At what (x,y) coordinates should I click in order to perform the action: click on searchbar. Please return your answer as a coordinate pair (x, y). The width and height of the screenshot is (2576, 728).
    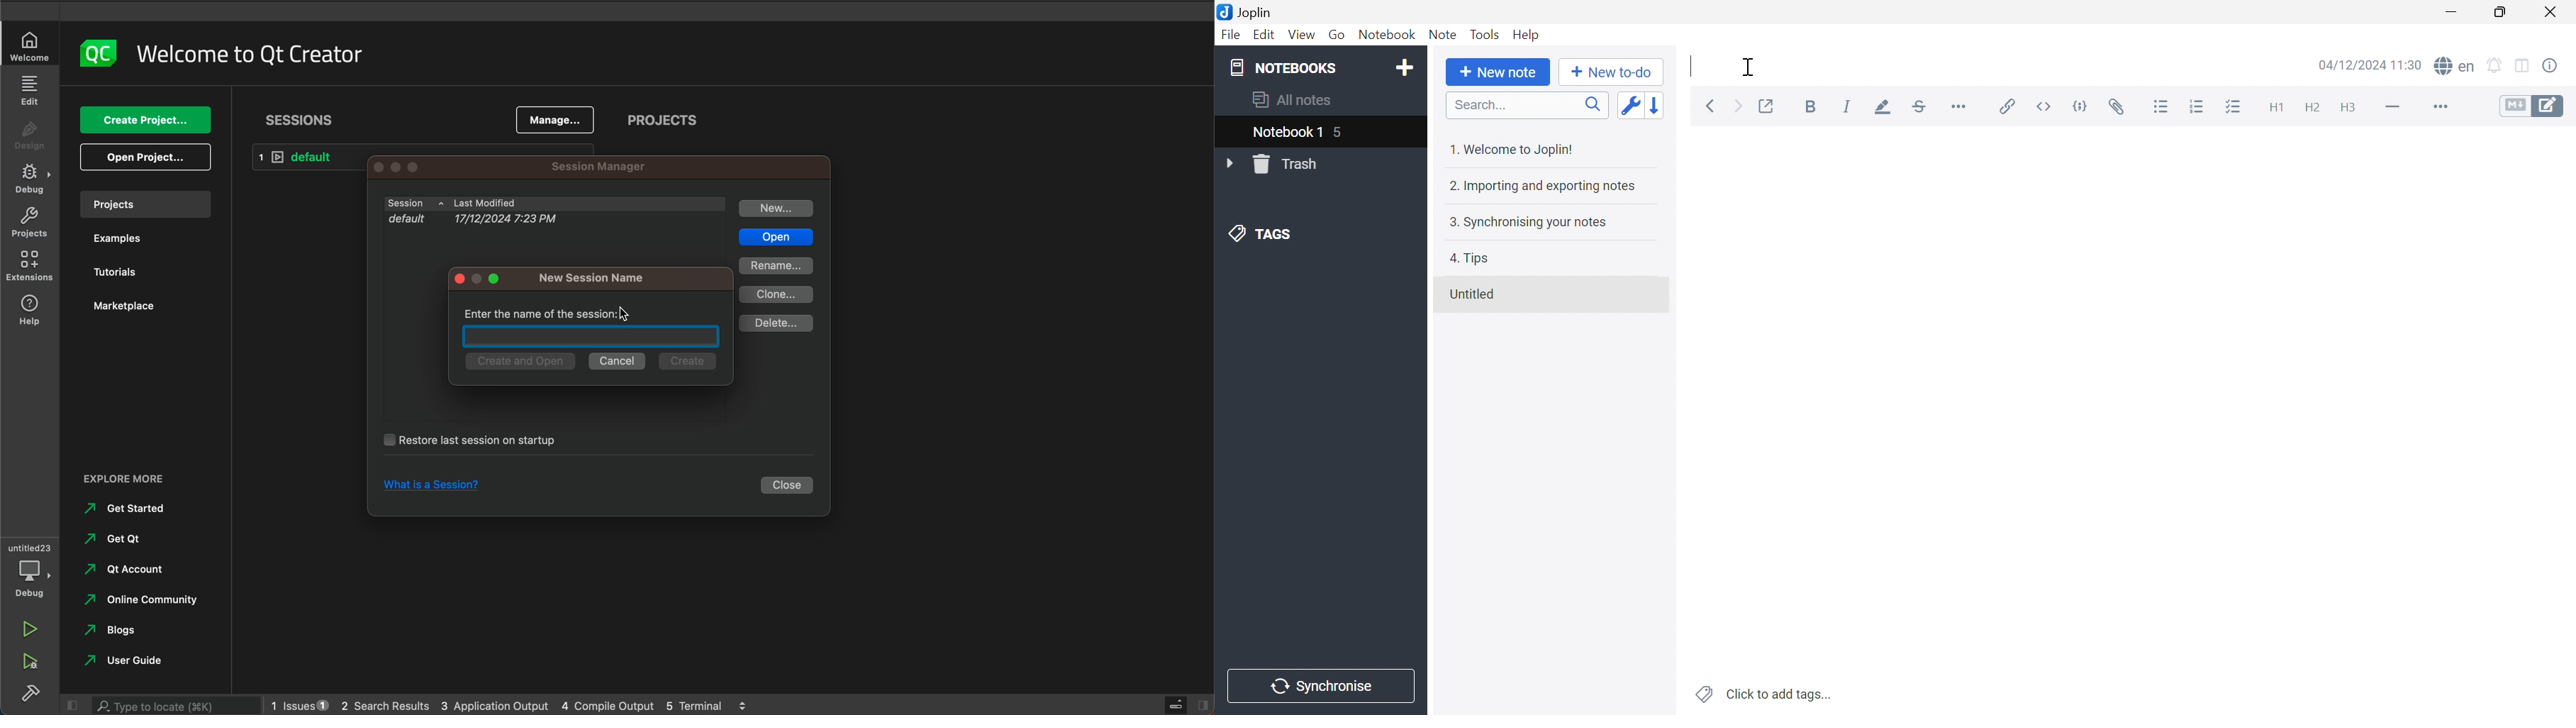
    Looking at the image, I should click on (173, 705).